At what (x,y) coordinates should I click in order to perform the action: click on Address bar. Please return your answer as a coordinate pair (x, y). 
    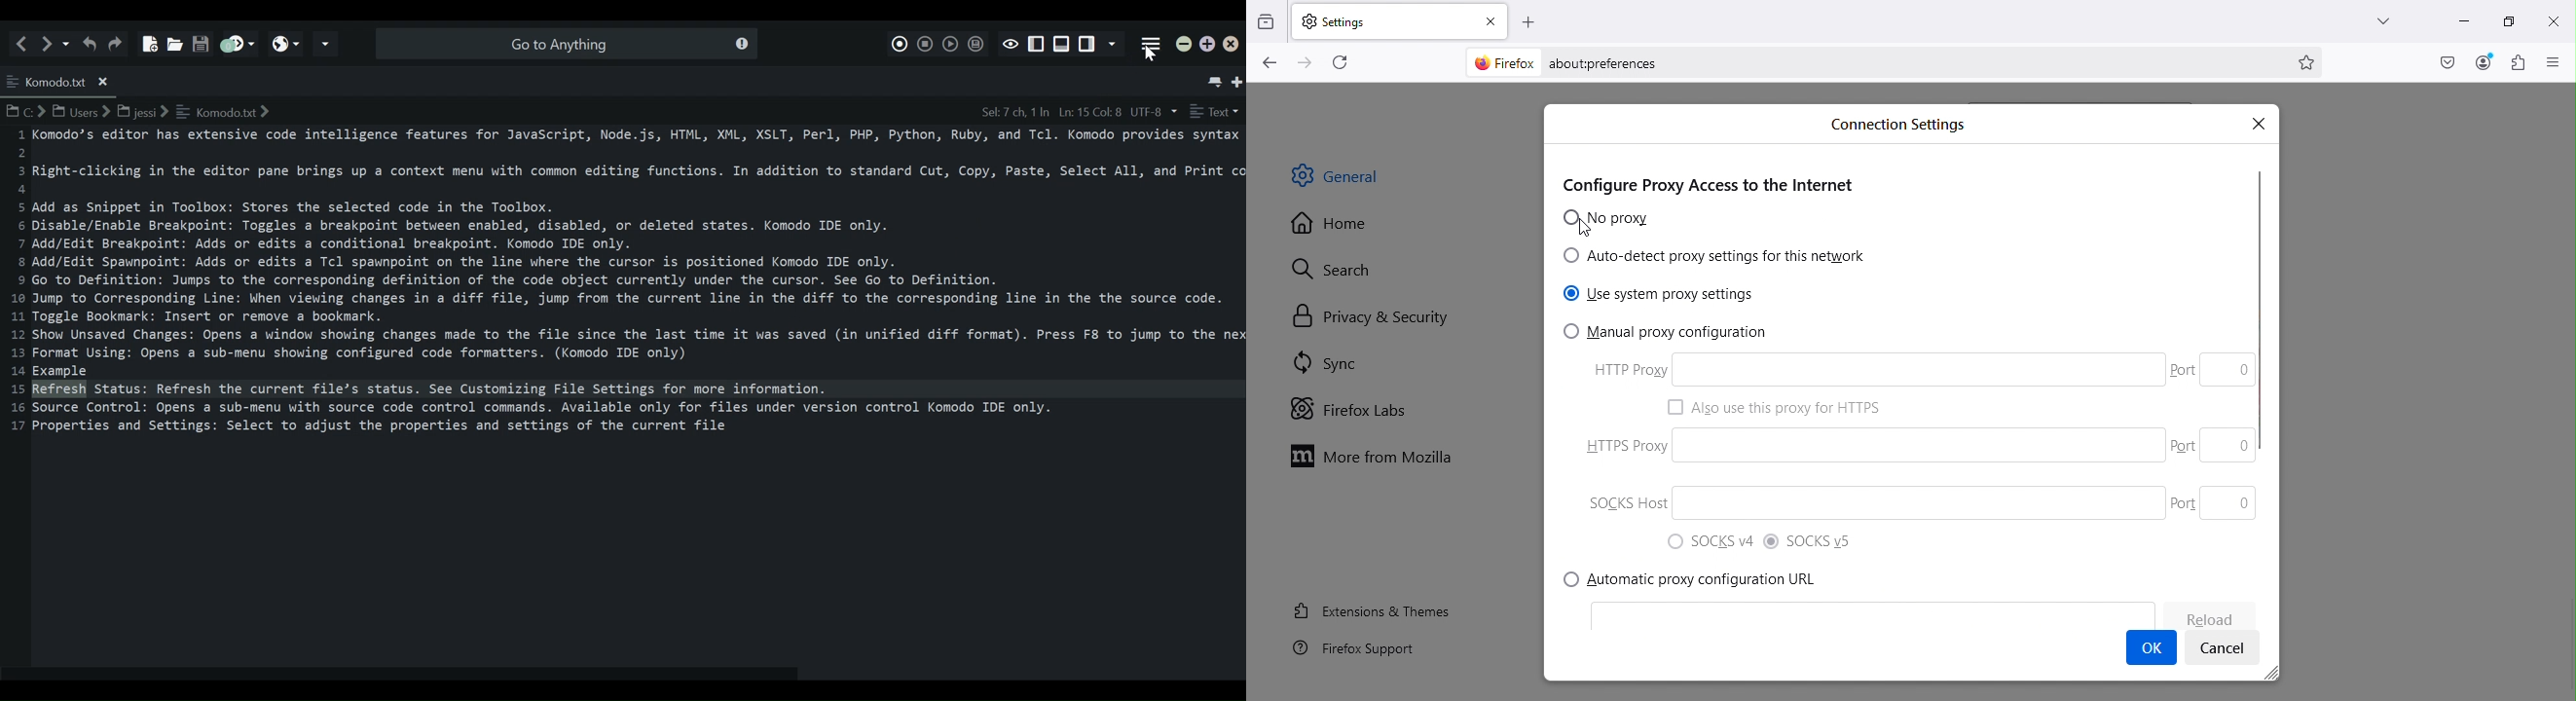
    Looking at the image, I should click on (1866, 60).